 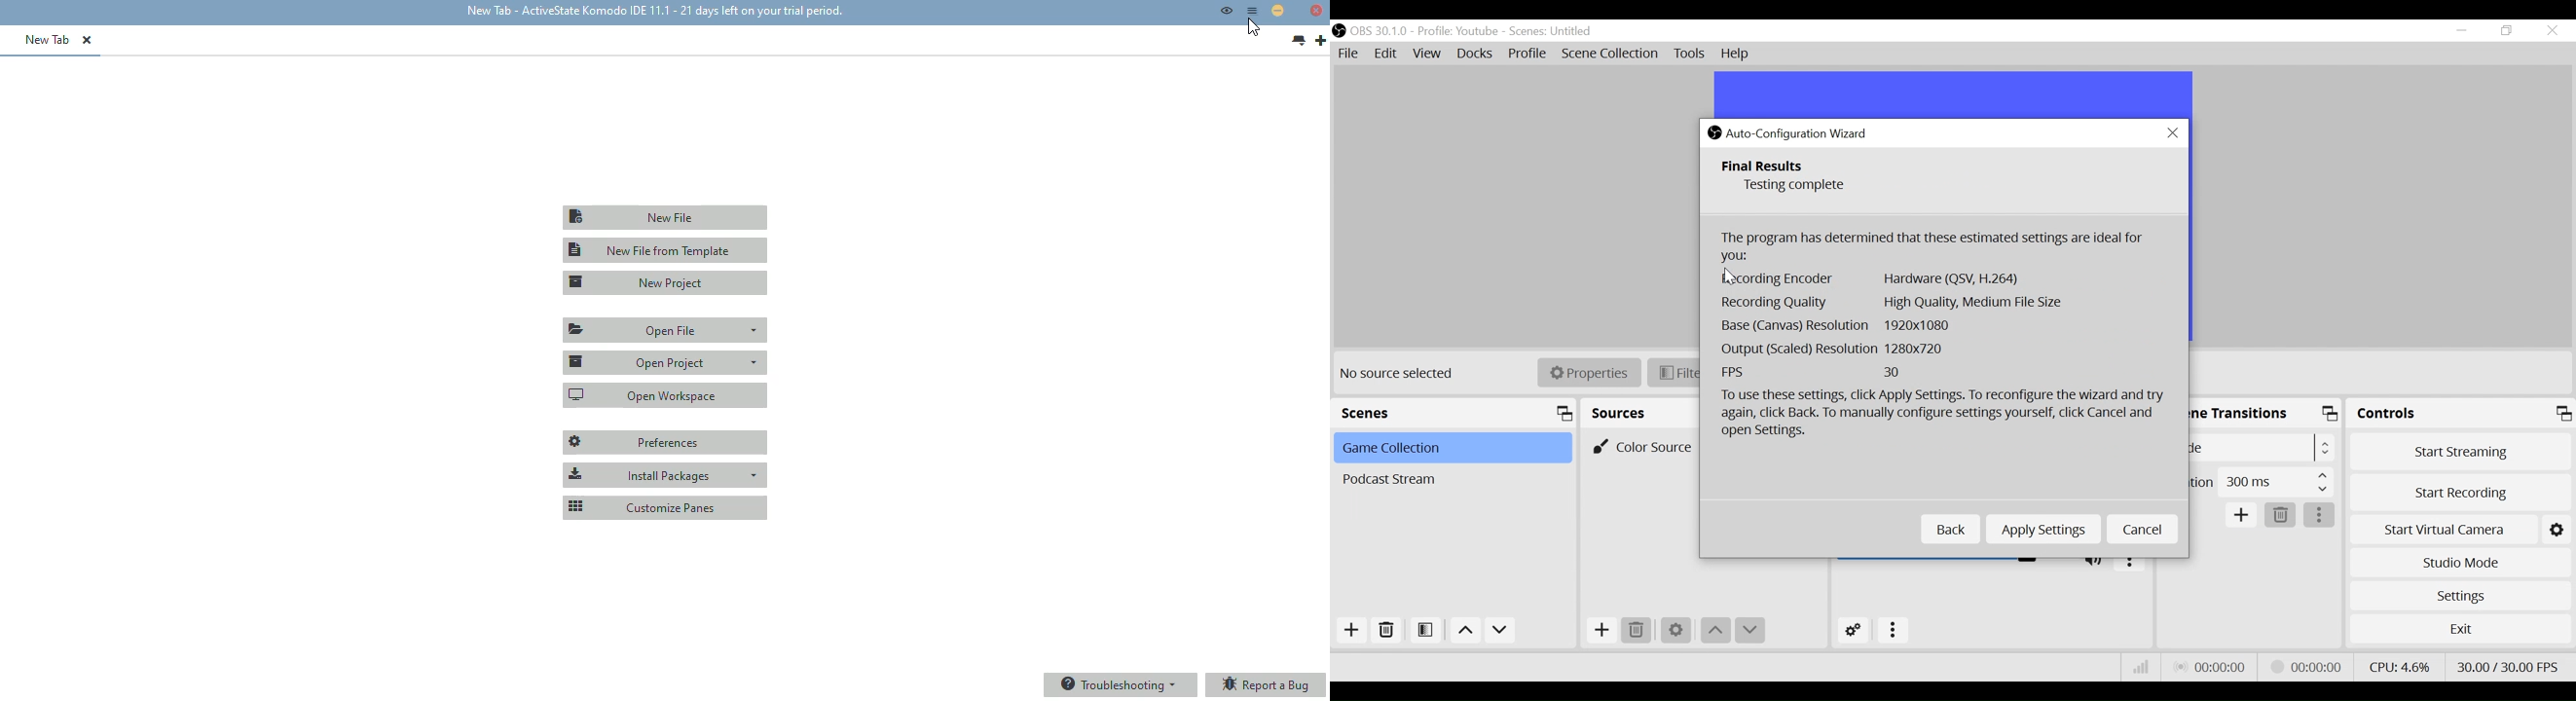 I want to click on Output Scaled Resolution, so click(x=1860, y=349).